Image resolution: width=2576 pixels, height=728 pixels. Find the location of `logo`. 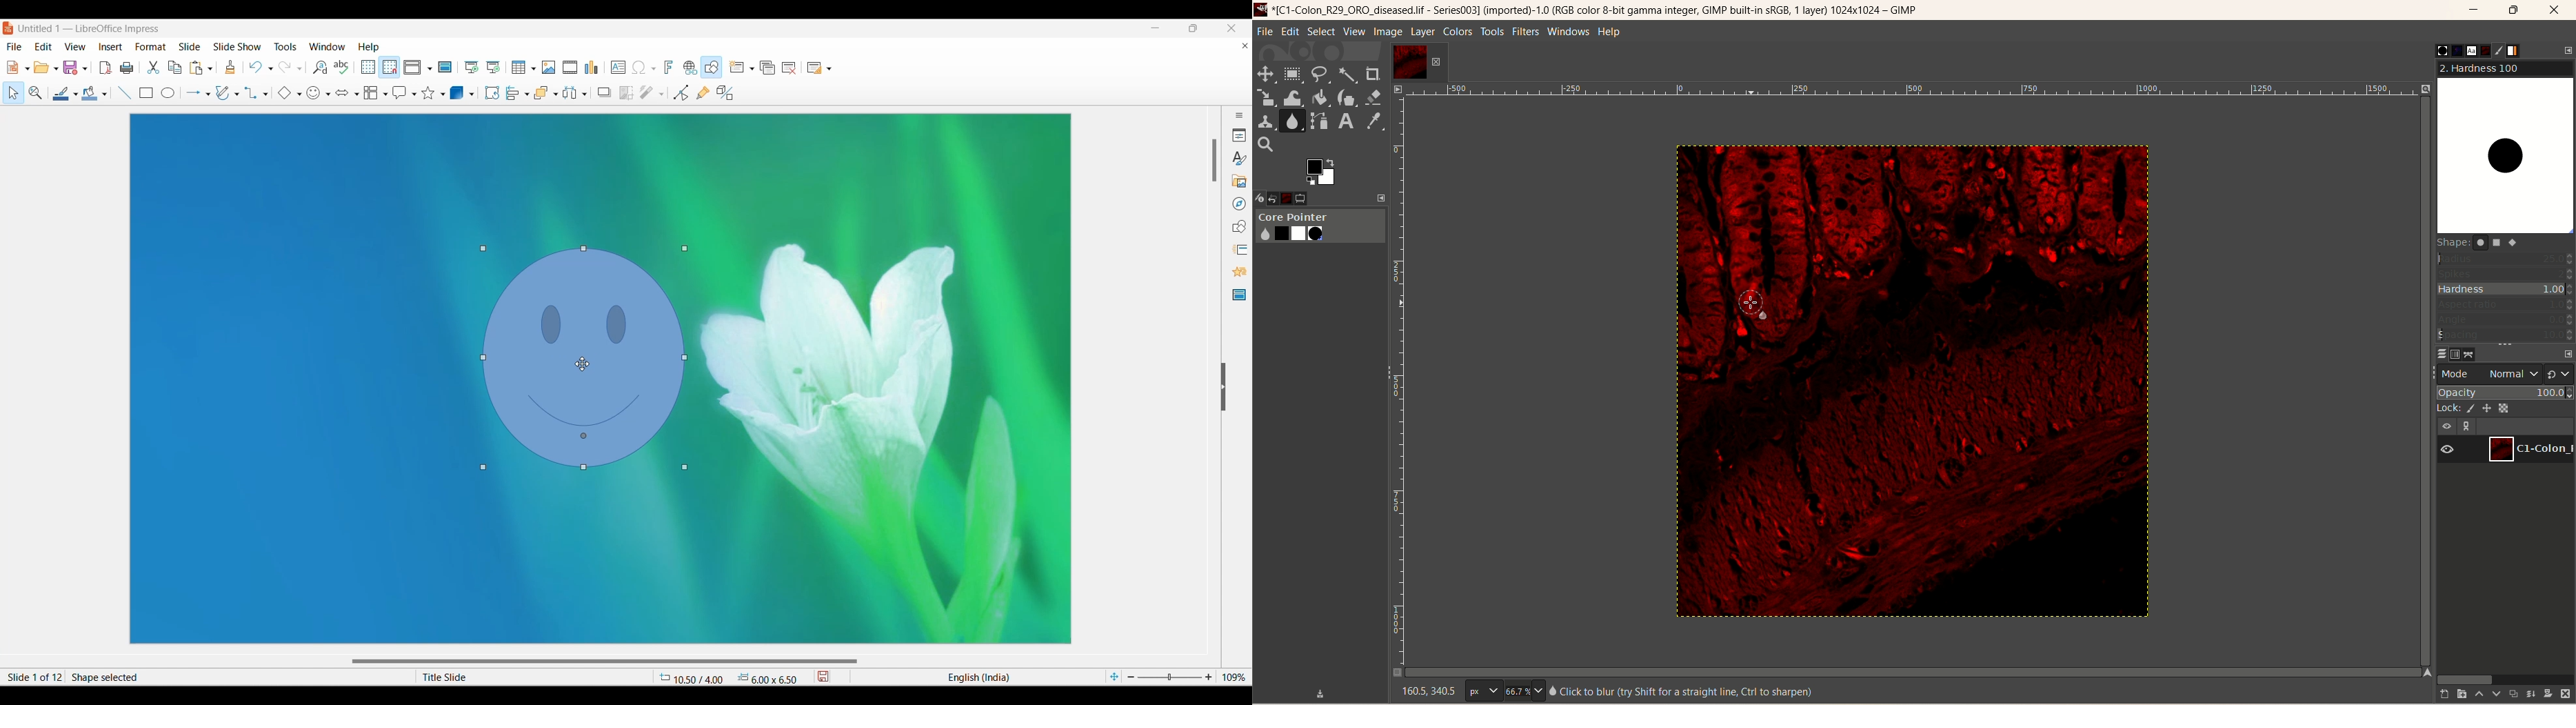

logo is located at coordinates (1262, 9).